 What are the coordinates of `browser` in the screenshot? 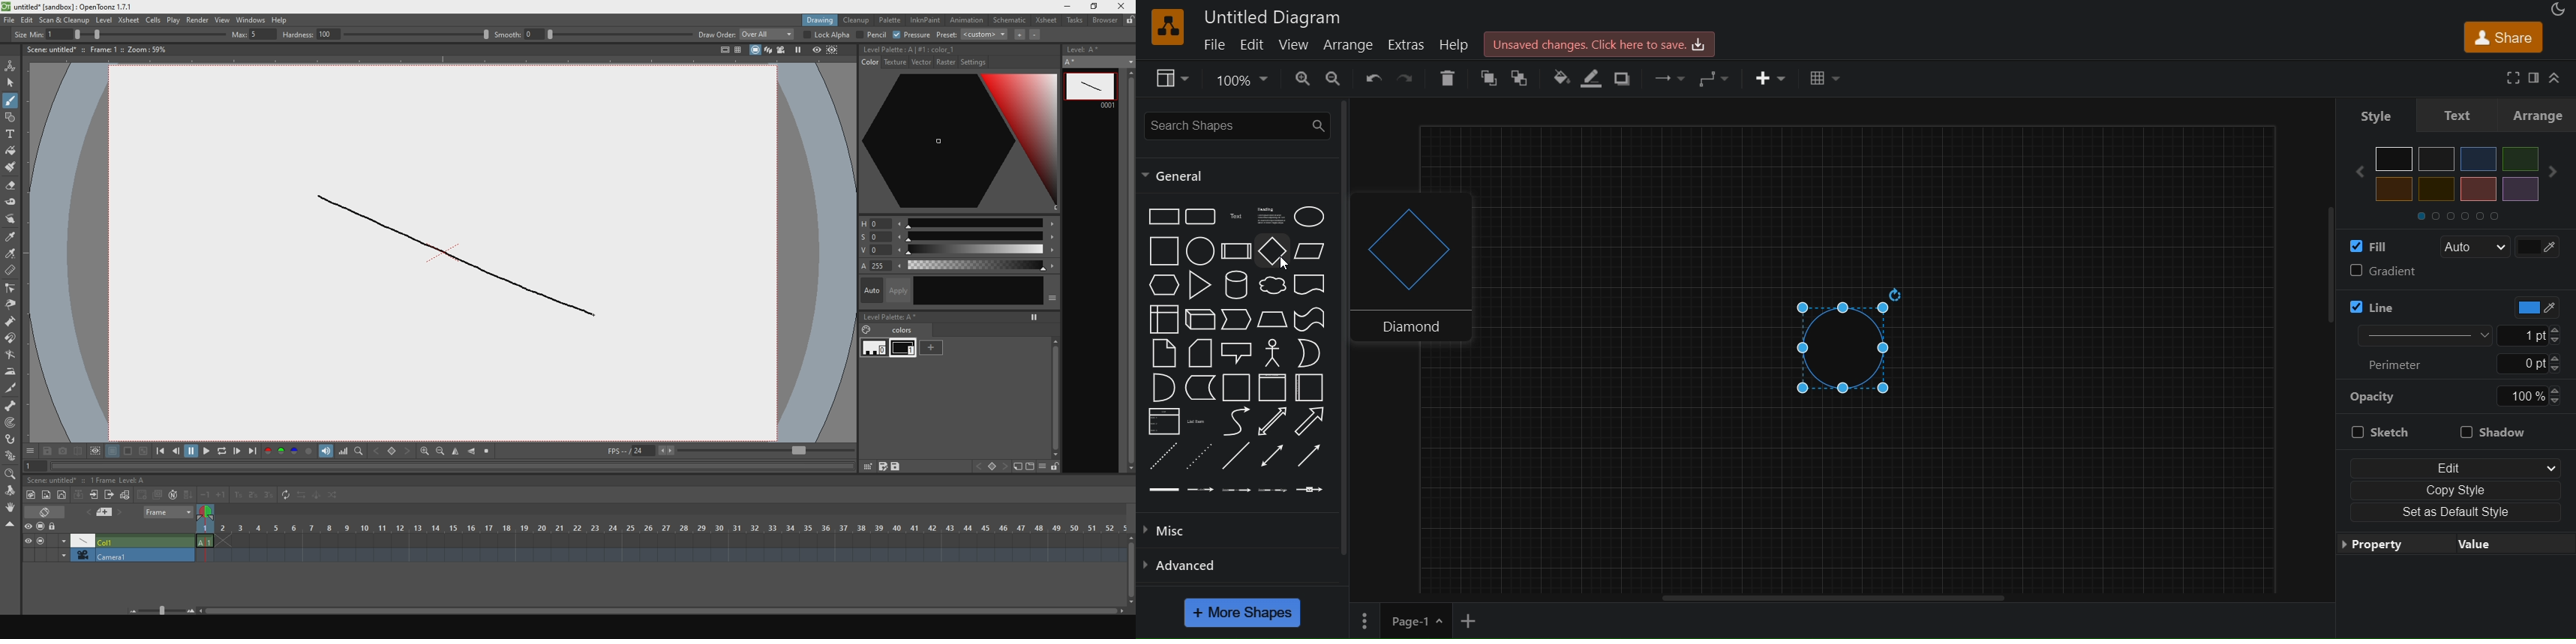 It's located at (1105, 22).